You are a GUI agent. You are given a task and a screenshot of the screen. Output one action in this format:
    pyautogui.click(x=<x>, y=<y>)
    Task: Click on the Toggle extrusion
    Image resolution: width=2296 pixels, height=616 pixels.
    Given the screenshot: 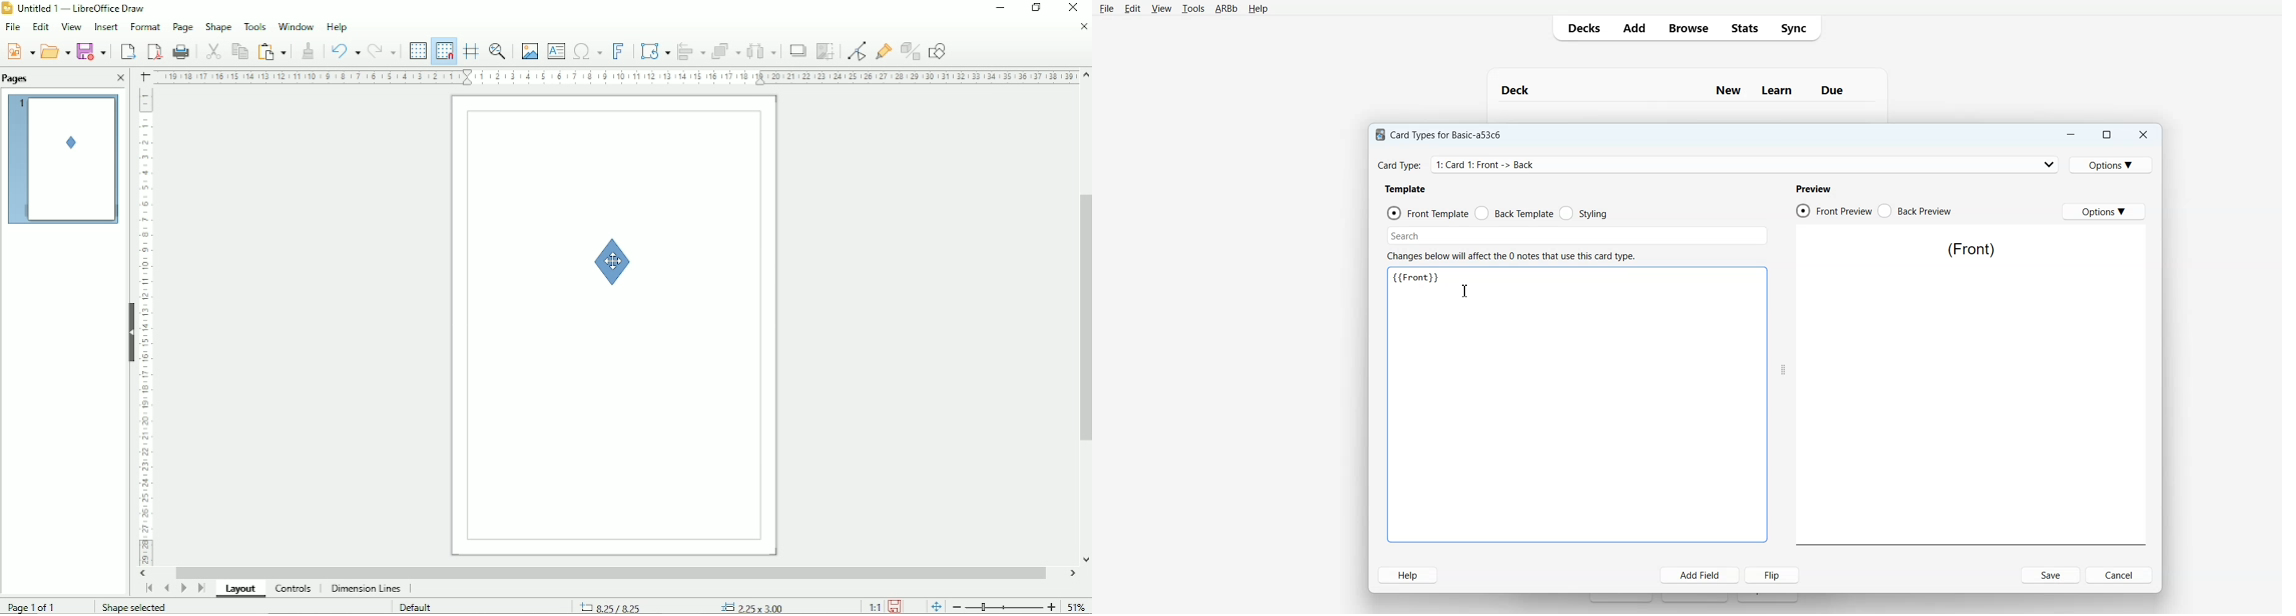 What is the action you would take?
    pyautogui.click(x=910, y=49)
    